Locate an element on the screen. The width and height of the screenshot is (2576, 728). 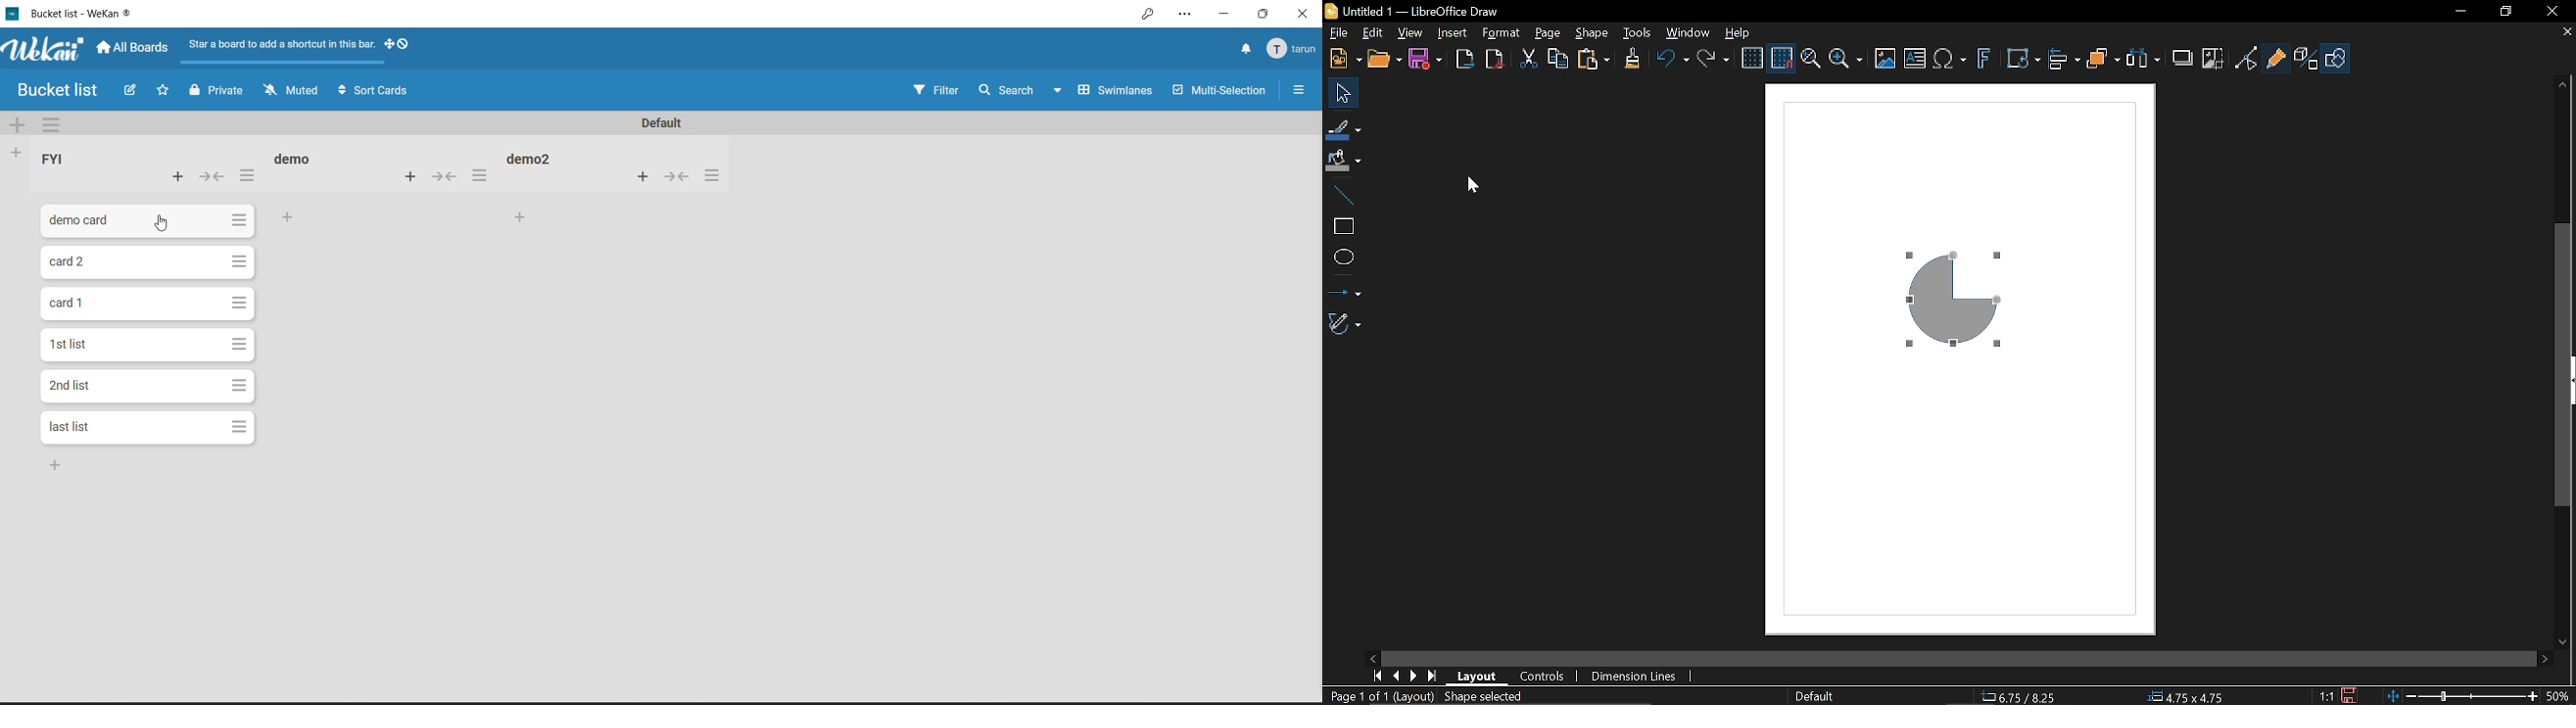
all boards is located at coordinates (135, 48).